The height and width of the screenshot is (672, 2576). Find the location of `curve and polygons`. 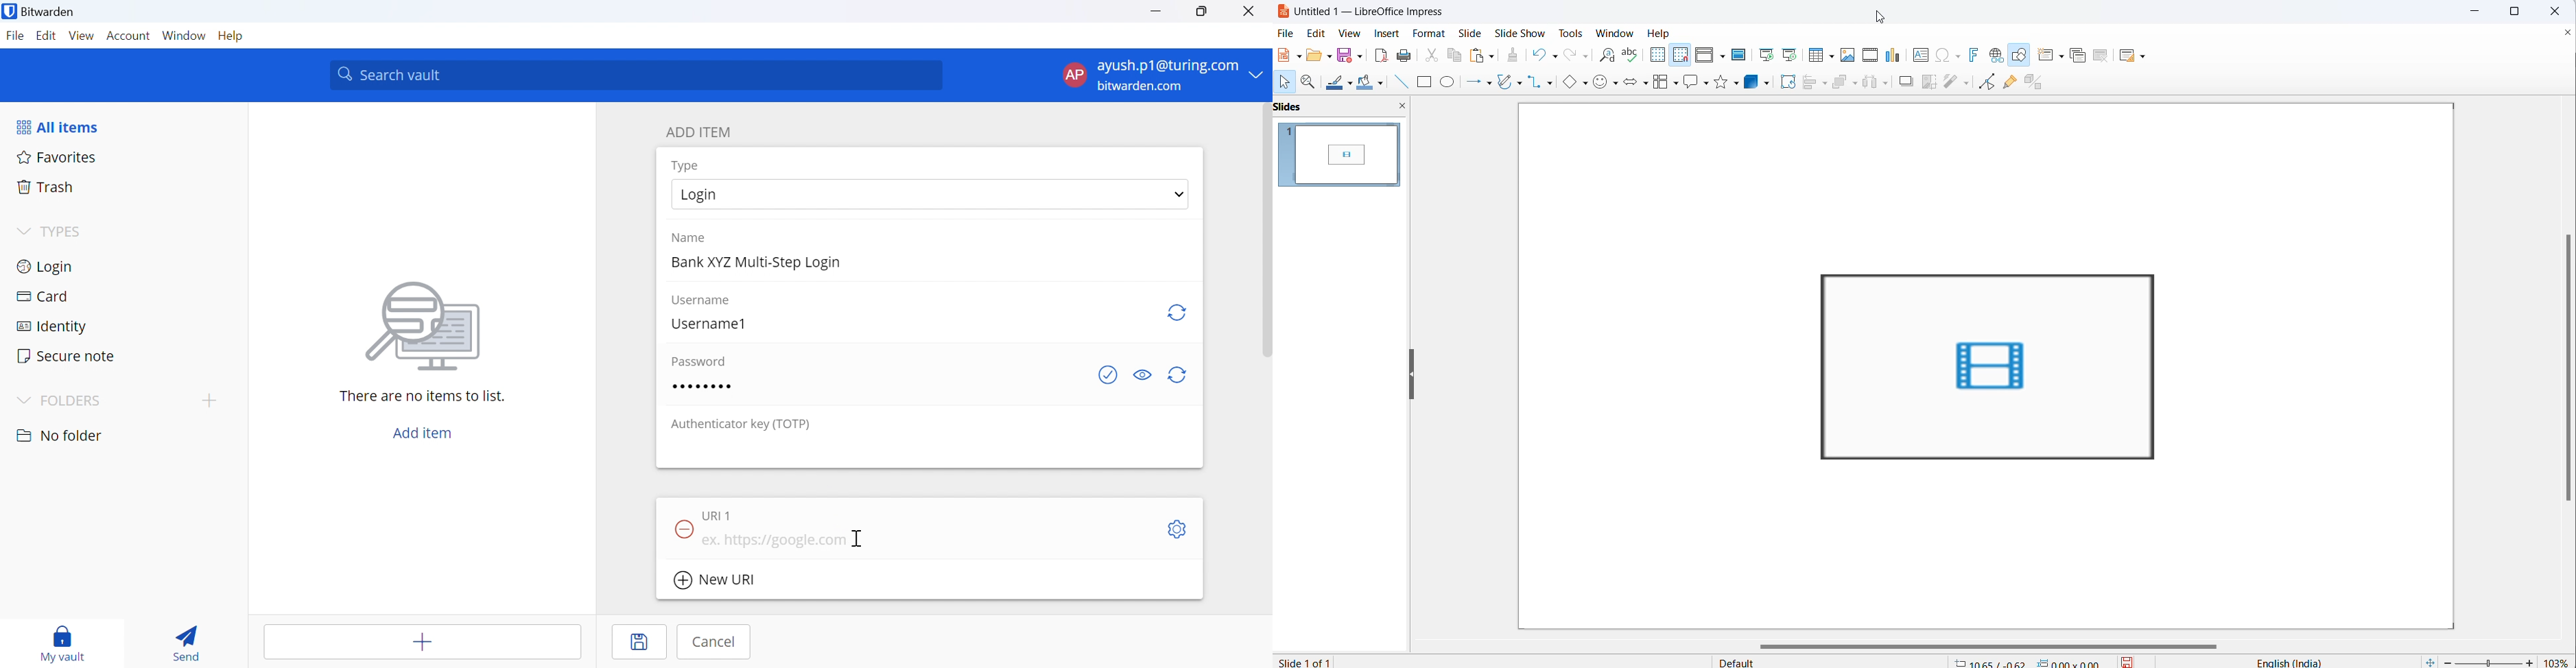

curve and polygons is located at coordinates (1506, 81).